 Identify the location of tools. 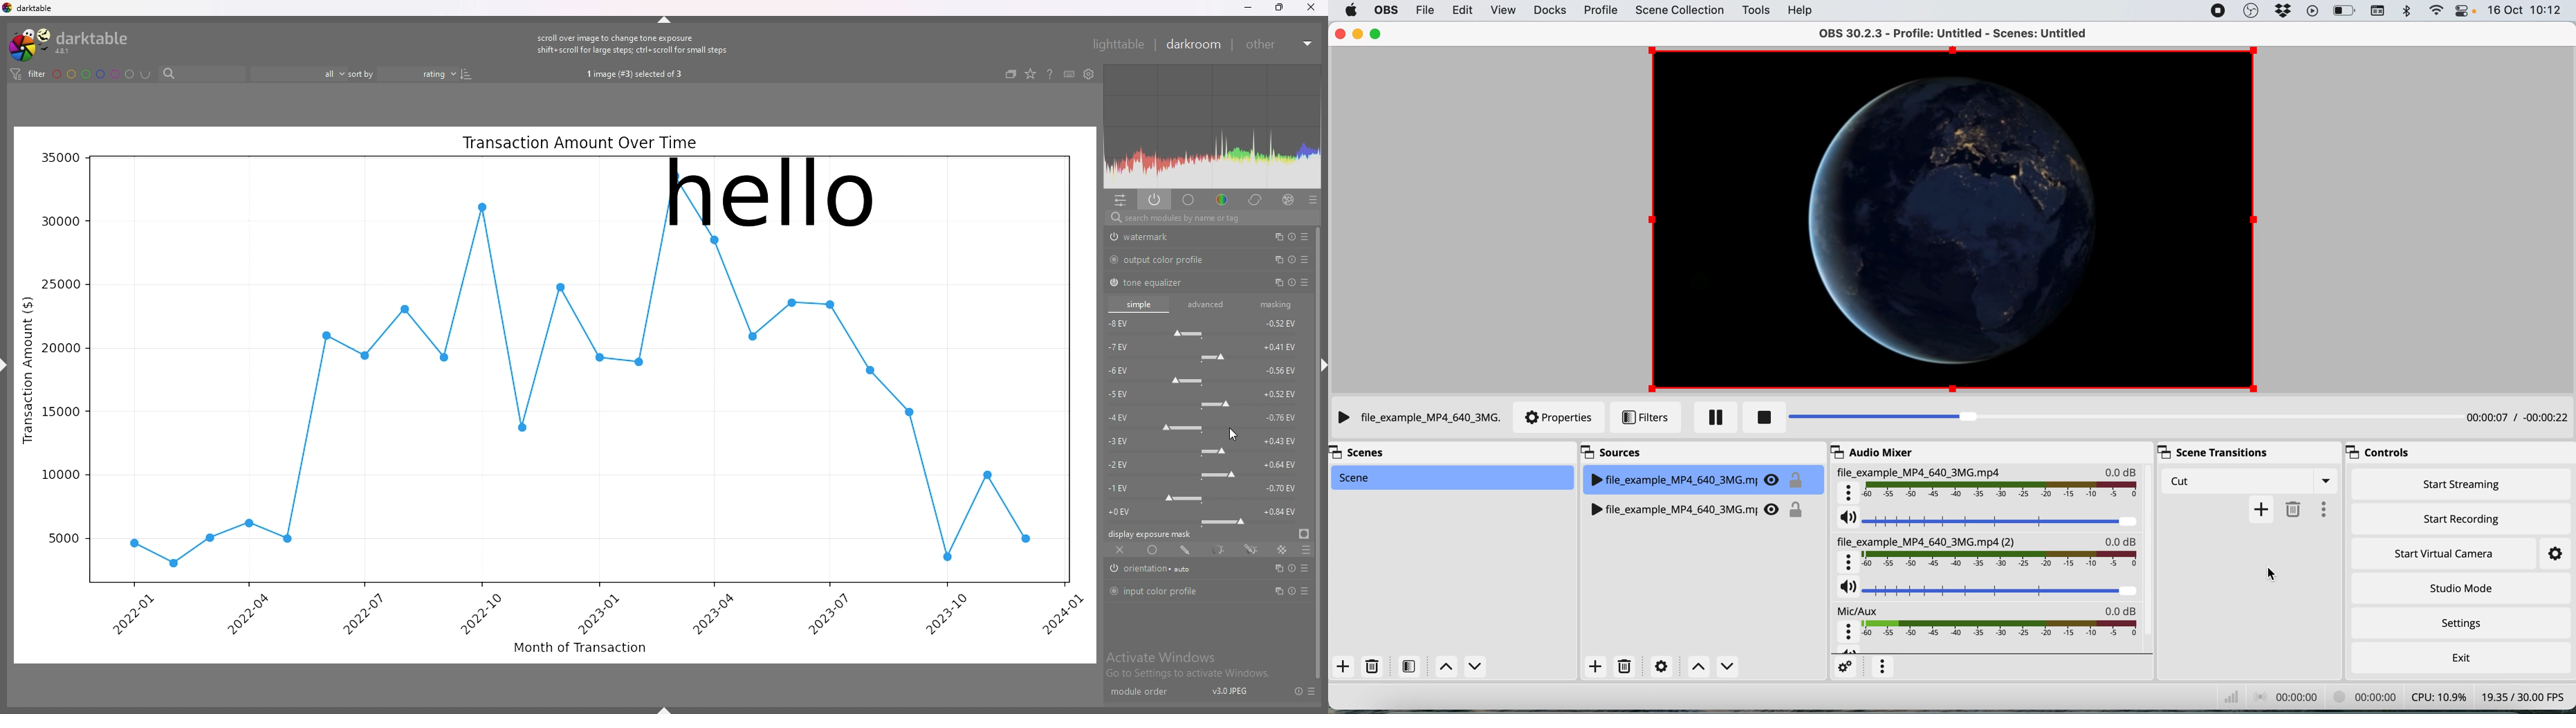
(1758, 10).